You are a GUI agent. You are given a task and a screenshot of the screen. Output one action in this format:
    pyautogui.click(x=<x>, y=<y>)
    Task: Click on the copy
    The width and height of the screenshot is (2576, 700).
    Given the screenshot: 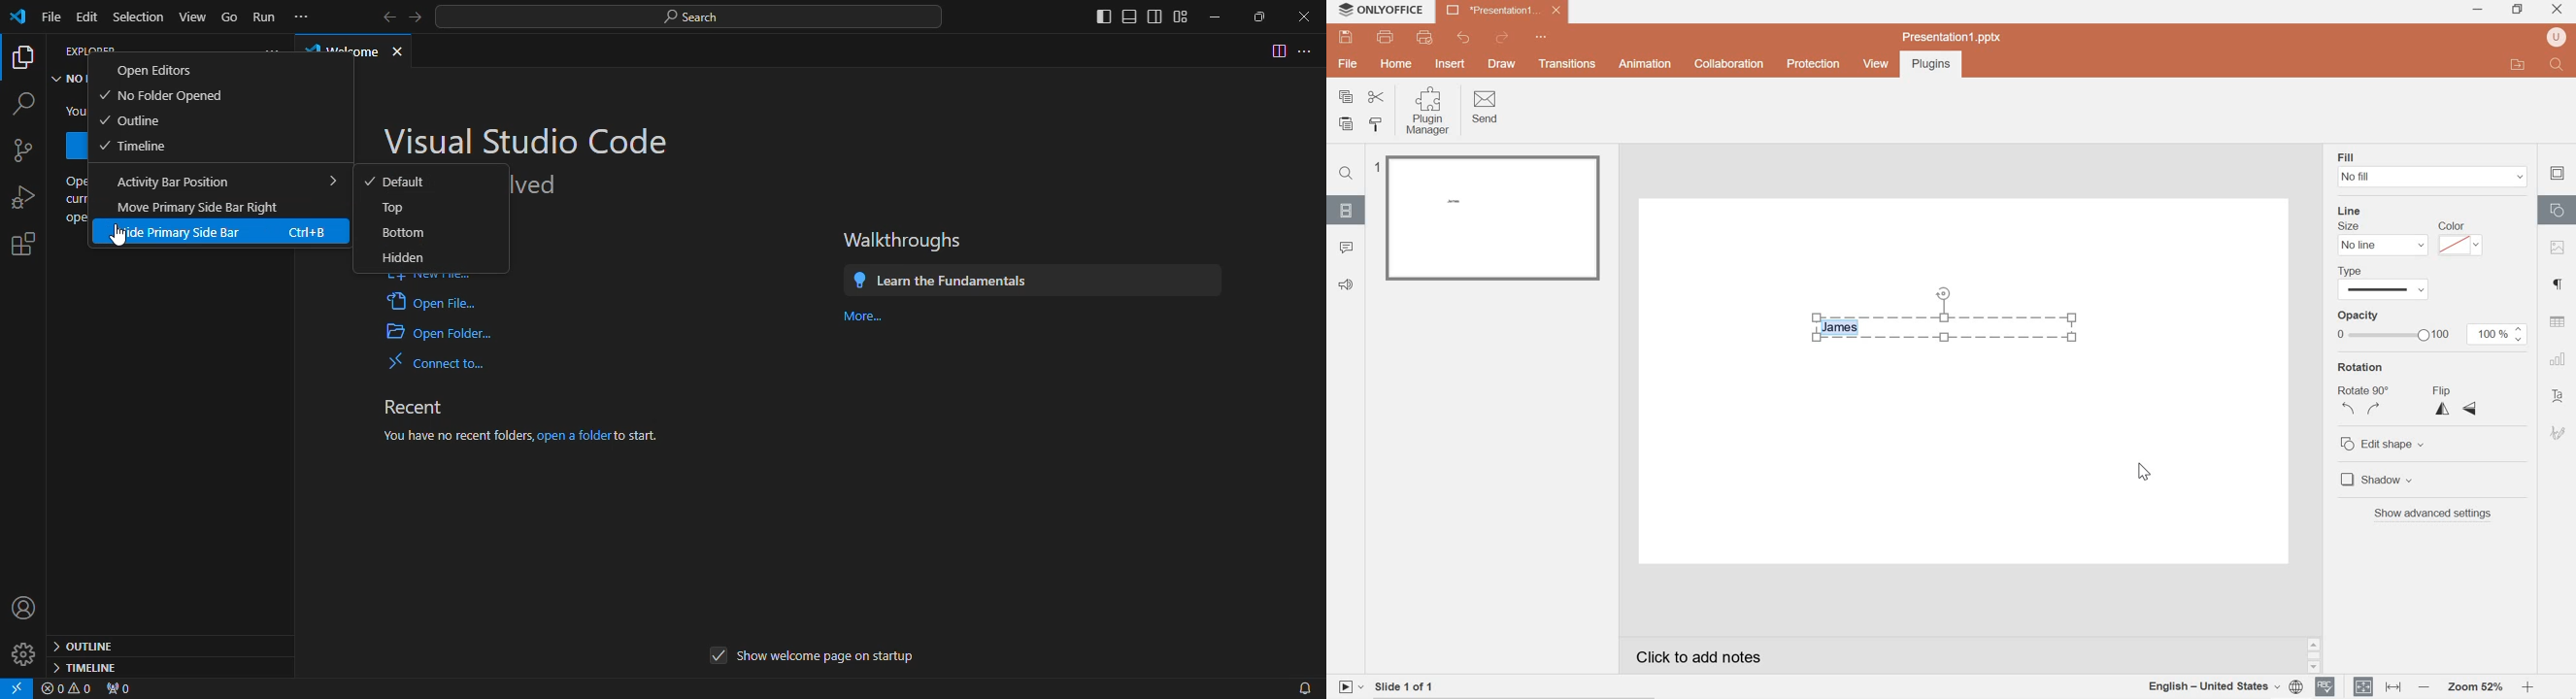 What is the action you would take?
    pyautogui.click(x=1346, y=96)
    